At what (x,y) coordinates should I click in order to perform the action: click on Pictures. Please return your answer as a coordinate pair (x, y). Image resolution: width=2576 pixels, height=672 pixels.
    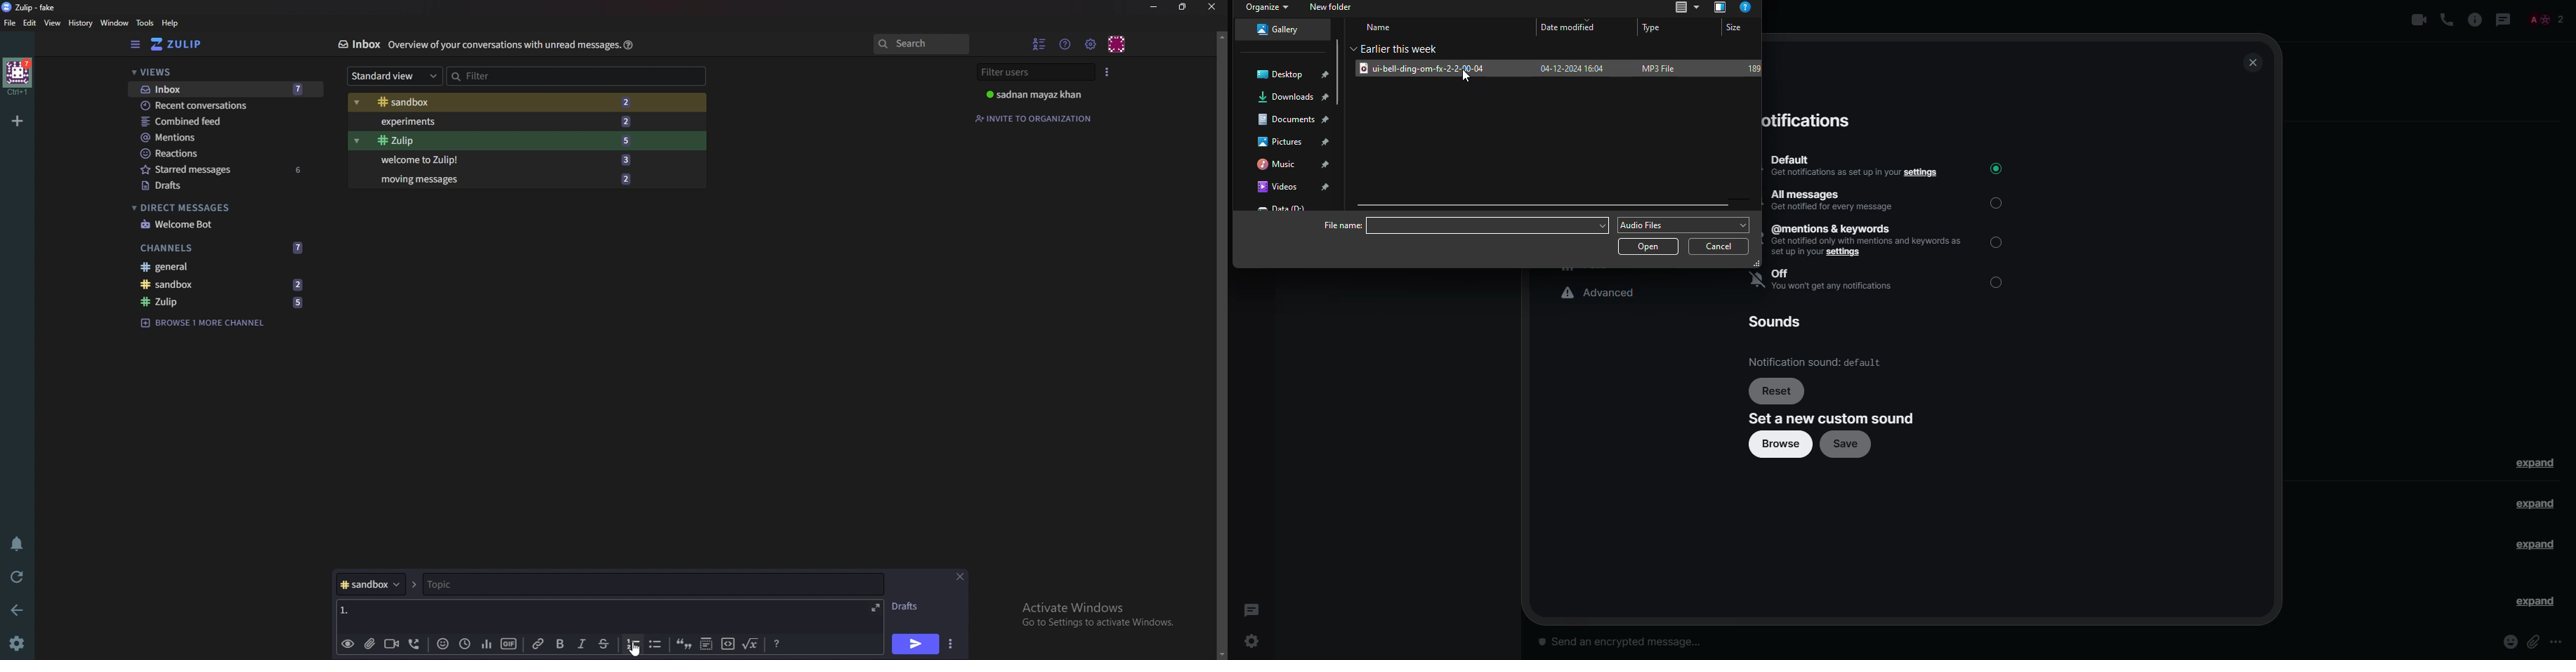
    Looking at the image, I should click on (1301, 139).